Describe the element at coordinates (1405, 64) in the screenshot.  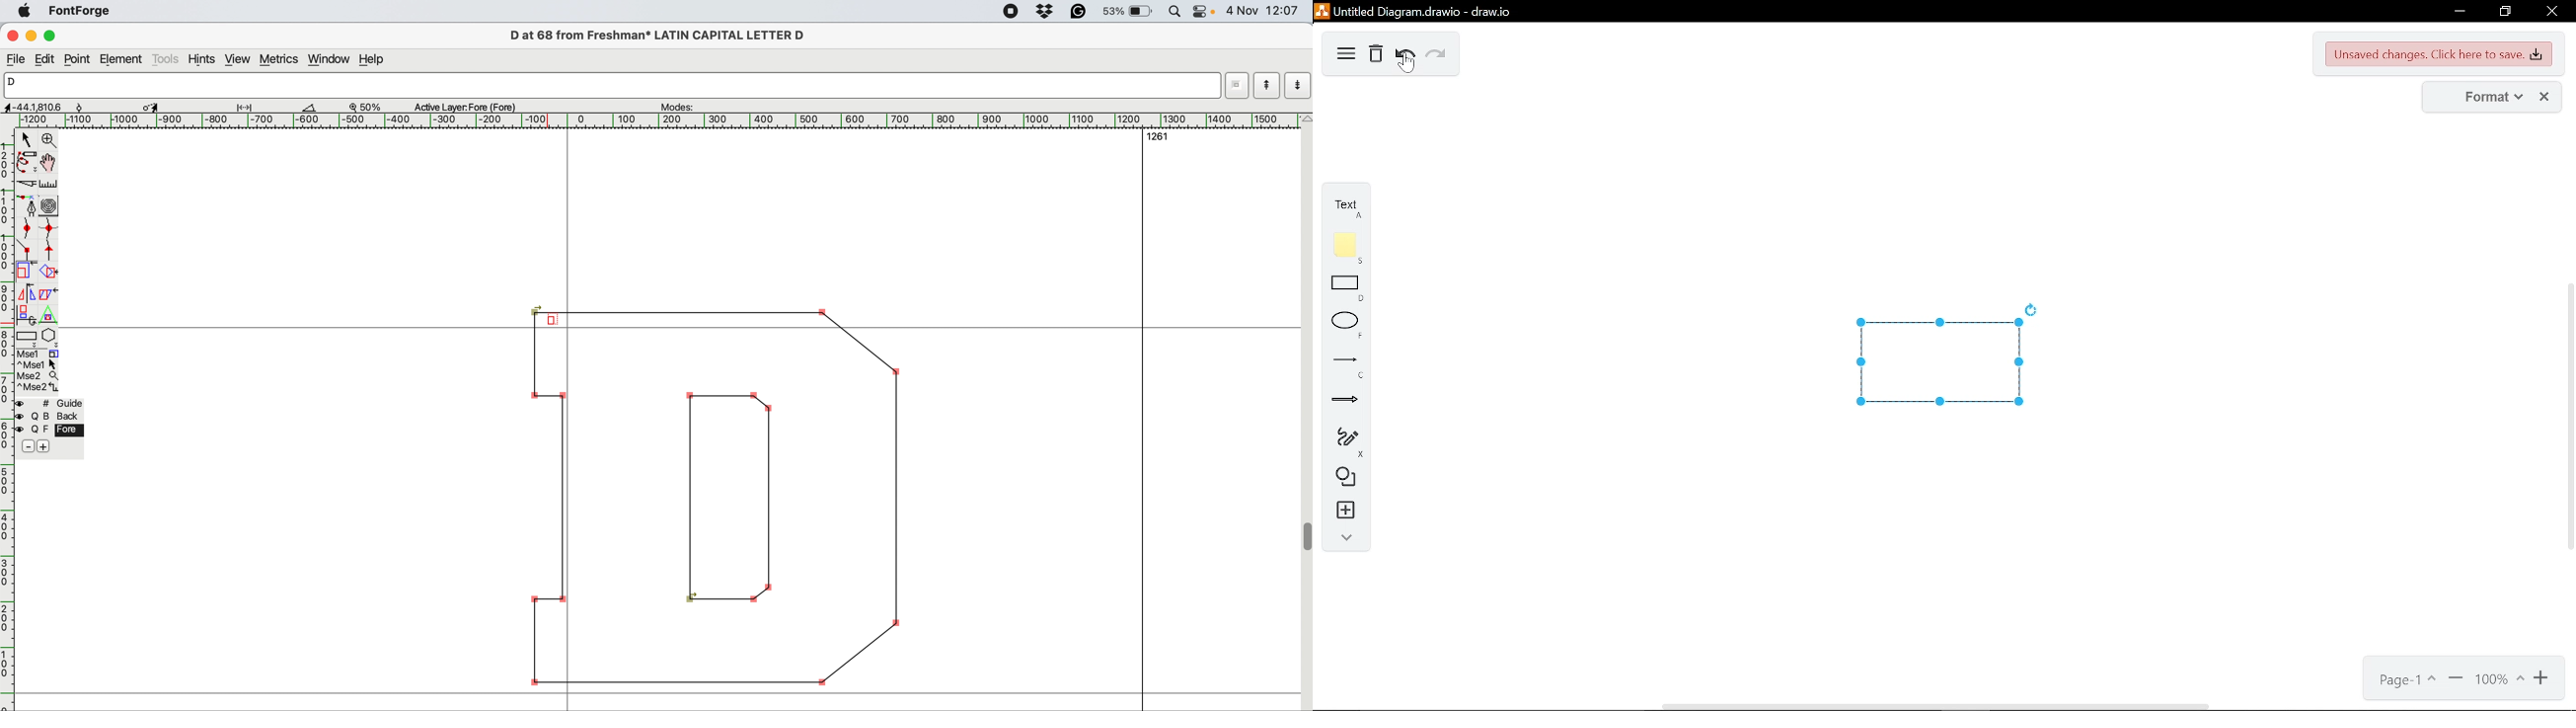
I see `cursor` at that location.